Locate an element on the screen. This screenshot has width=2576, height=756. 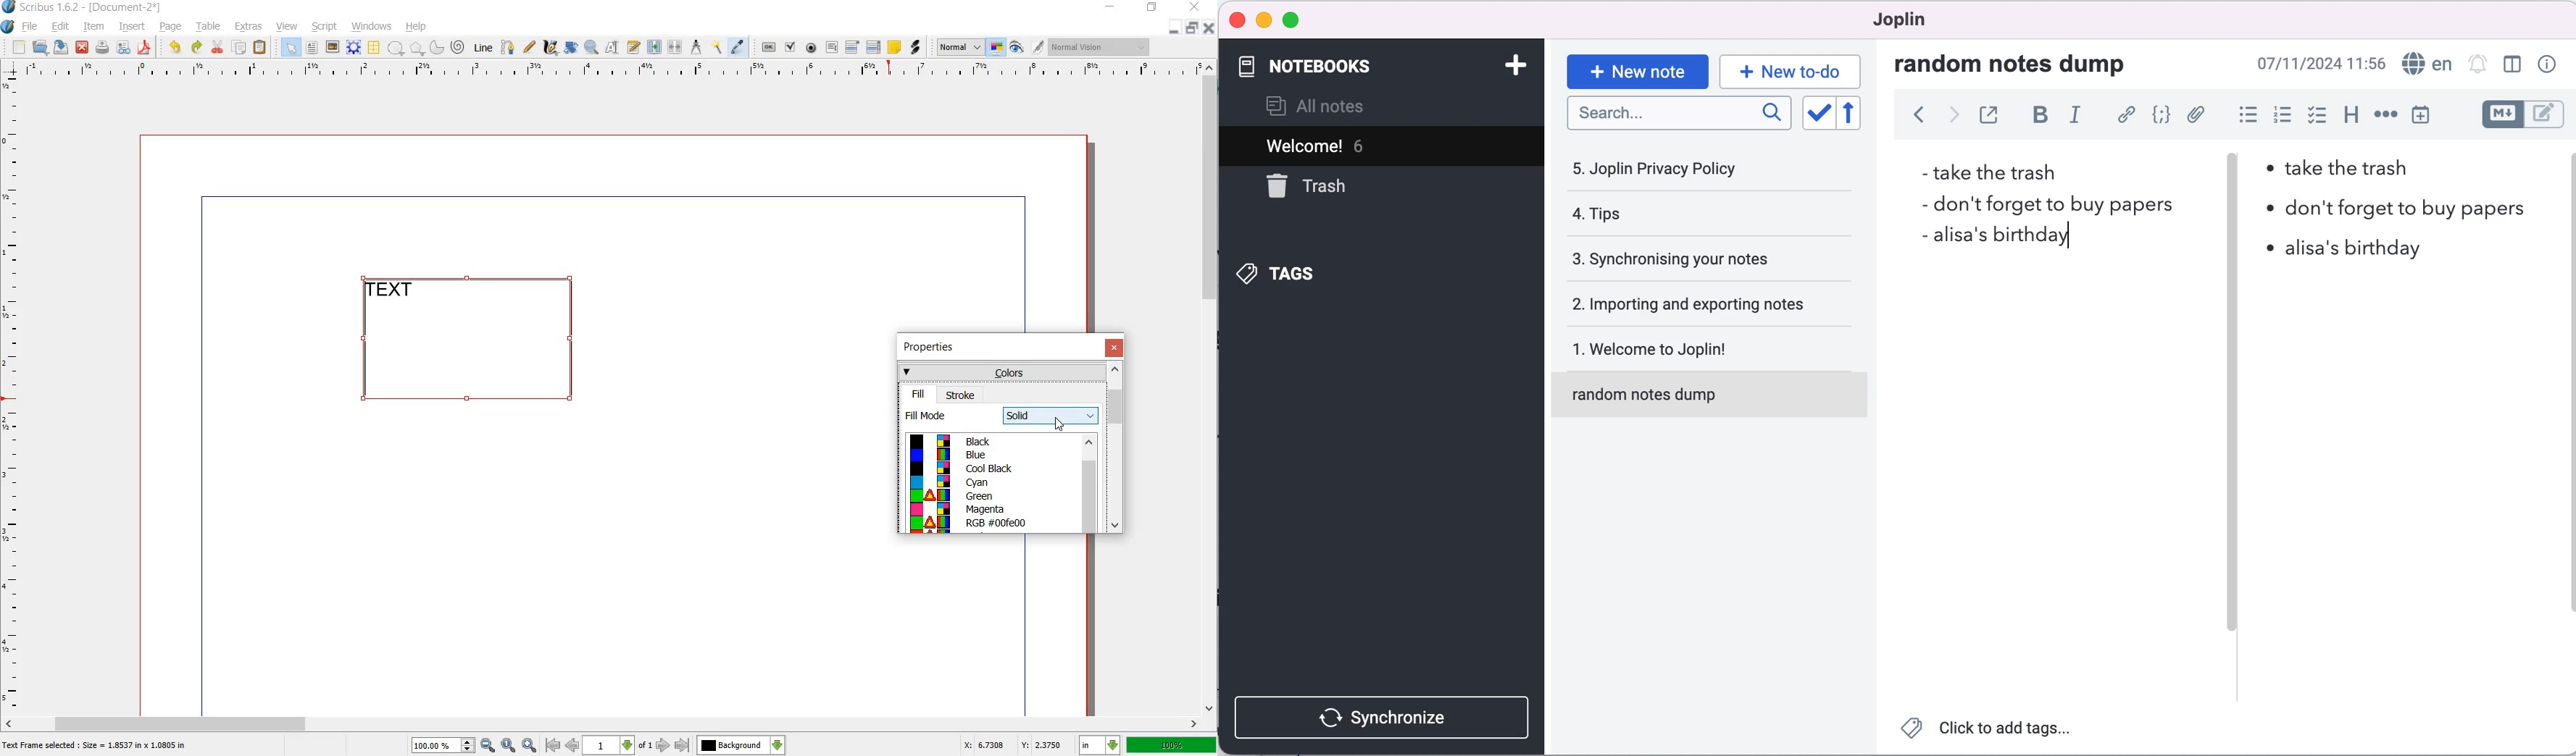
click to add tags is located at coordinates (1992, 731).